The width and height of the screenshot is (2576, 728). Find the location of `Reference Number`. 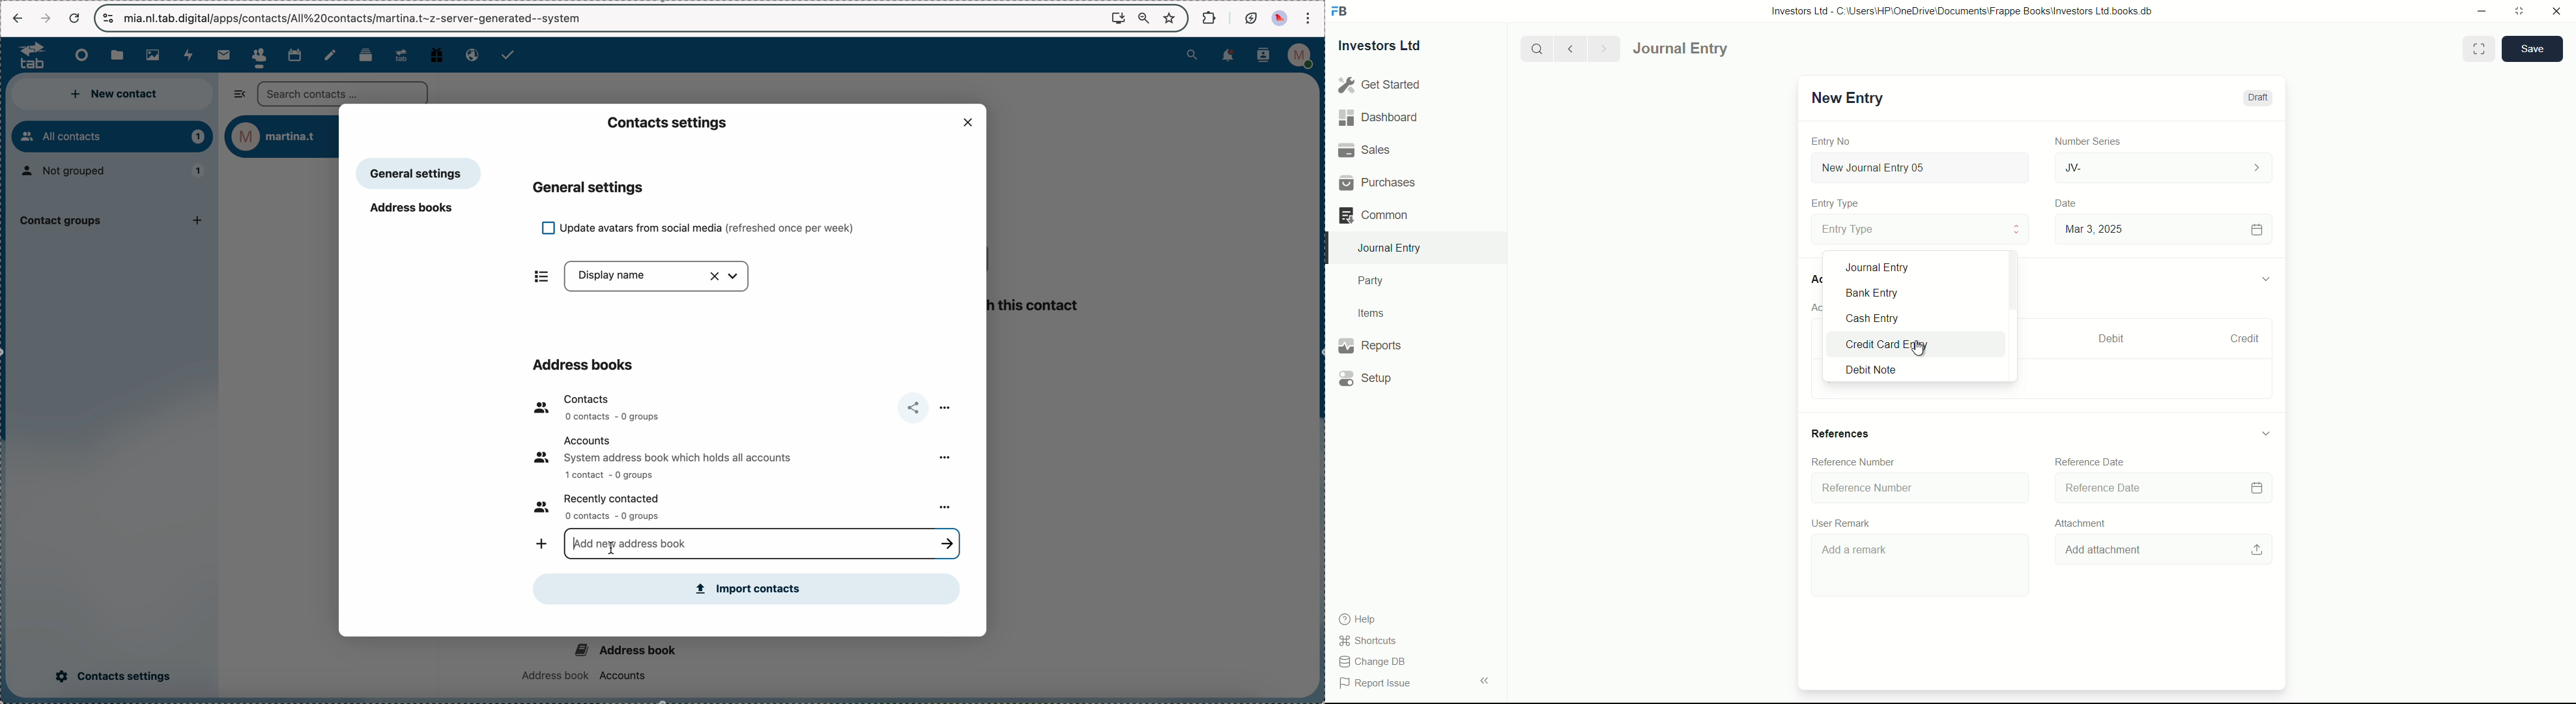

Reference Number is located at coordinates (1854, 461).